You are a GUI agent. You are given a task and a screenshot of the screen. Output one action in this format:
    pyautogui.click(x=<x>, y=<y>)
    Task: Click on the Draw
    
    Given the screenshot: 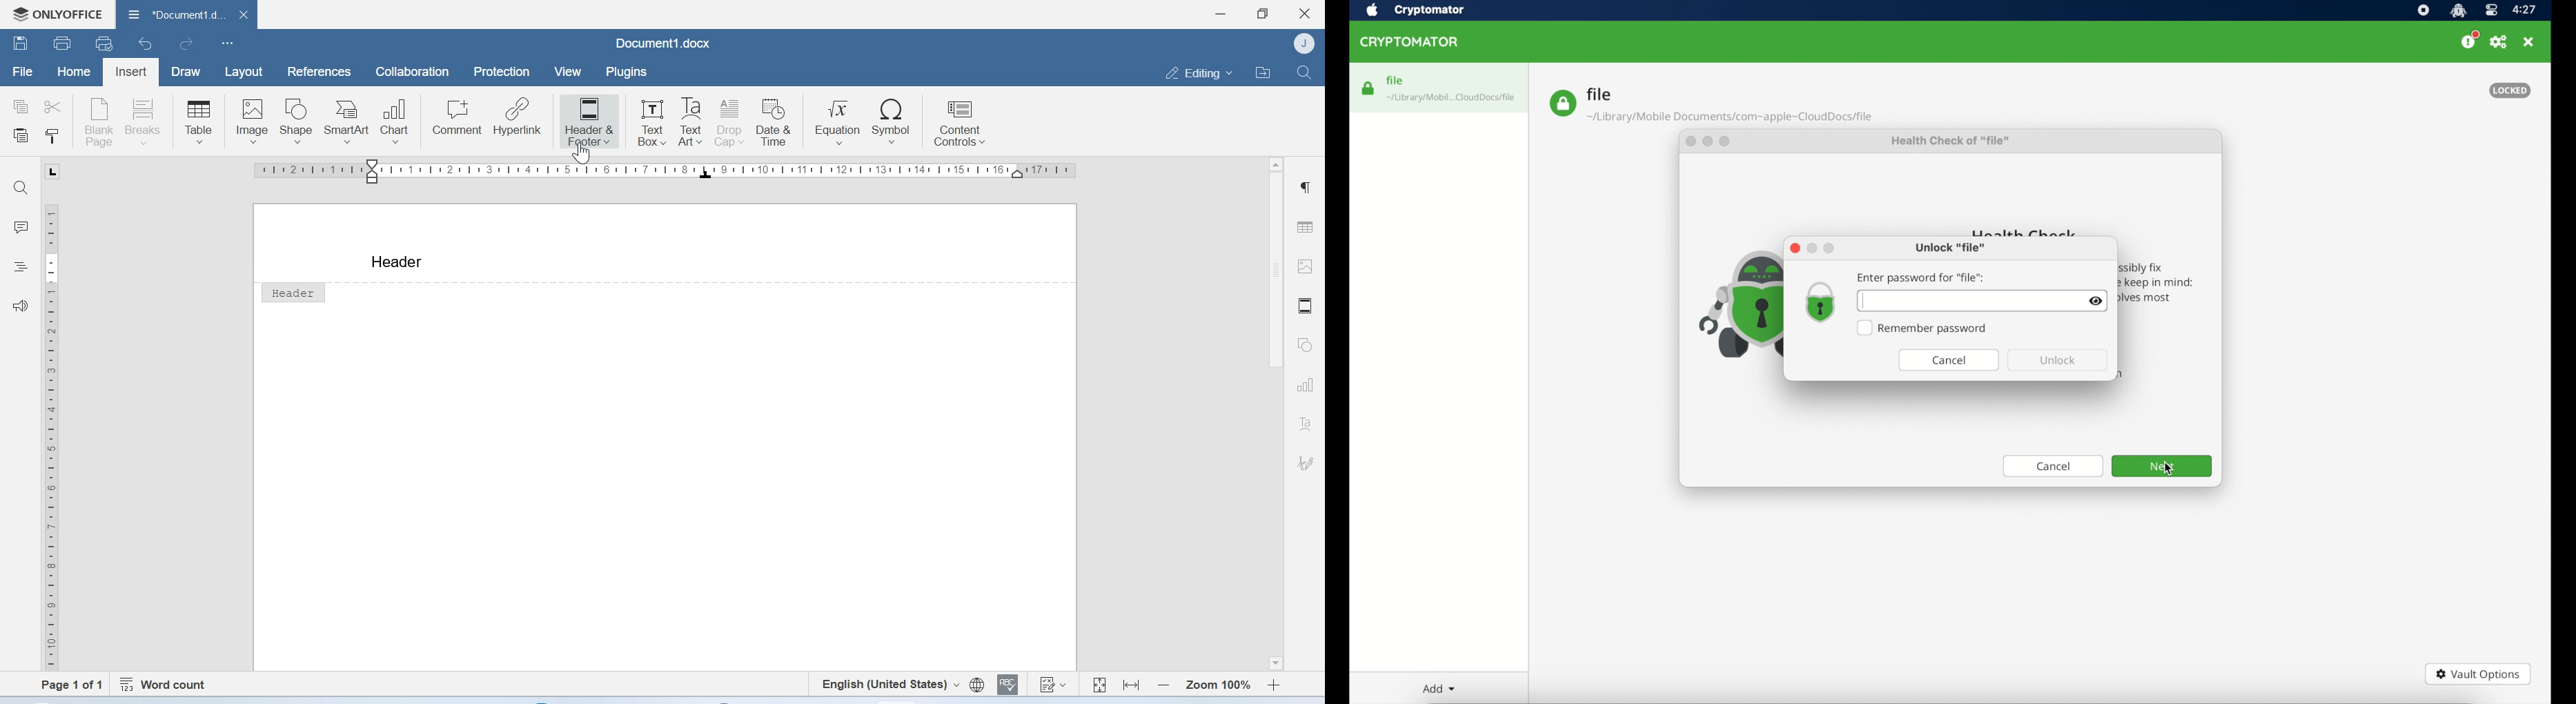 What is the action you would take?
    pyautogui.click(x=189, y=71)
    